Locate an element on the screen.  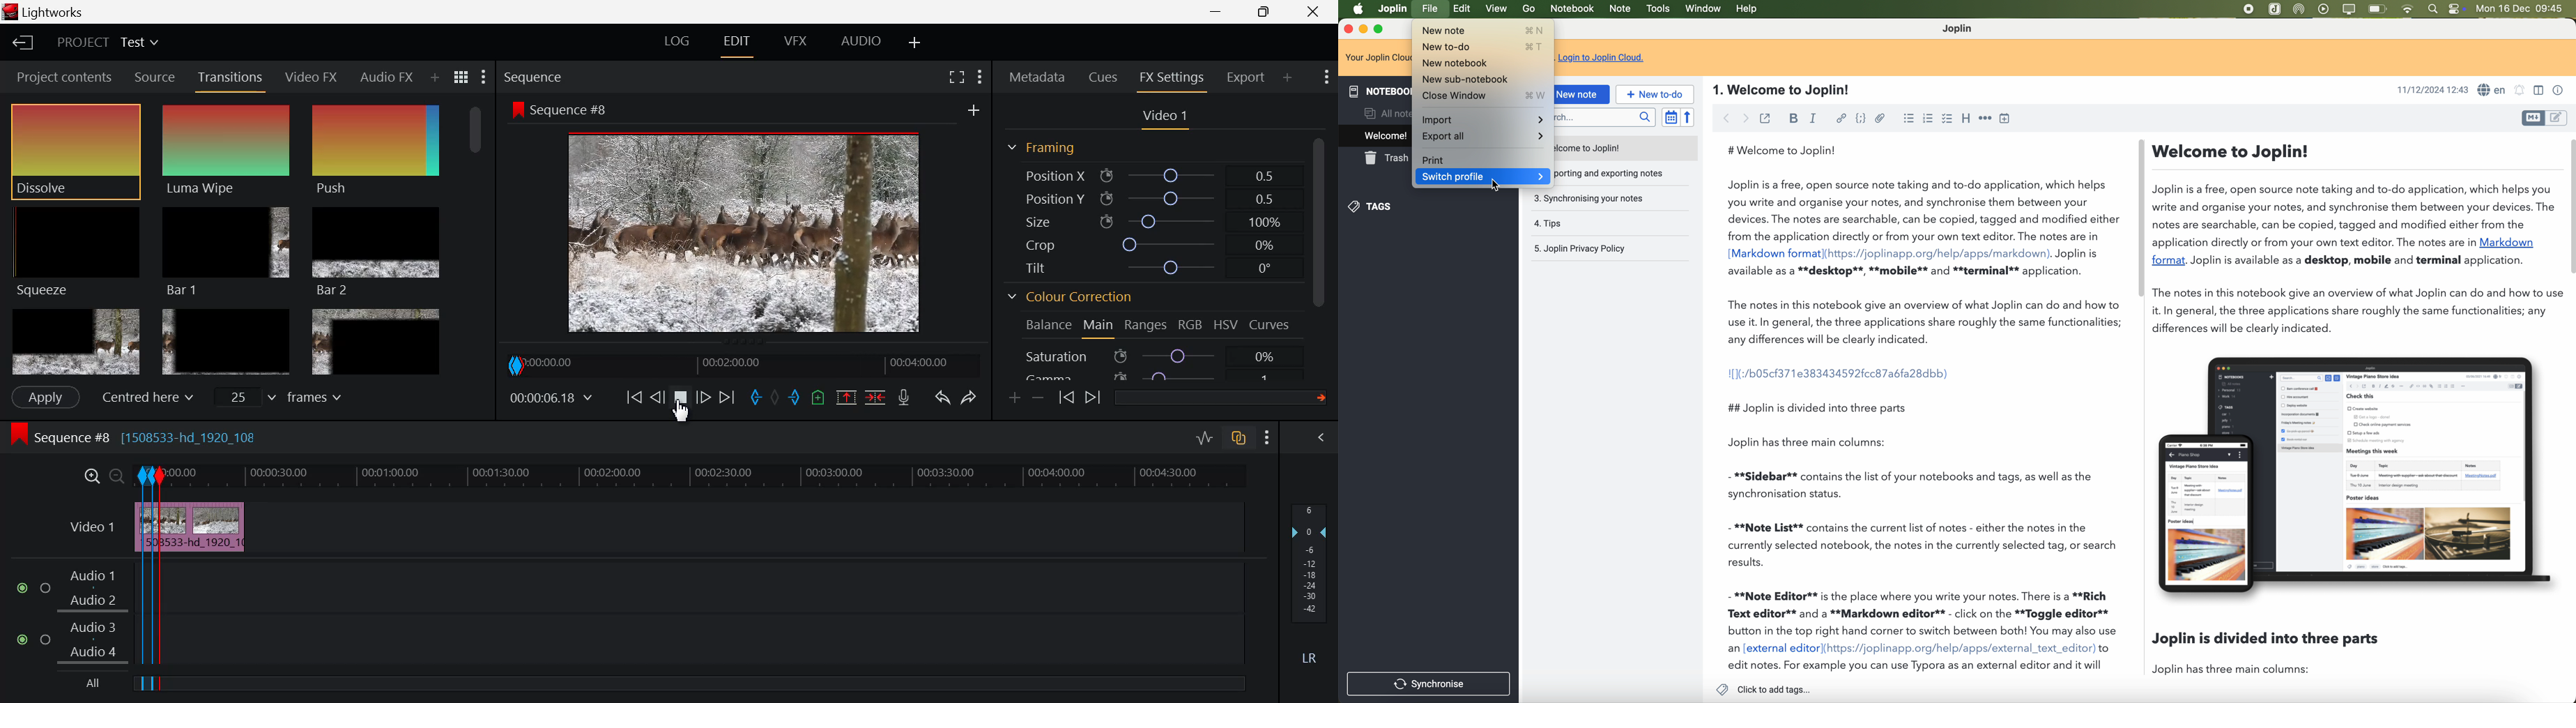
edit is located at coordinates (1464, 10).